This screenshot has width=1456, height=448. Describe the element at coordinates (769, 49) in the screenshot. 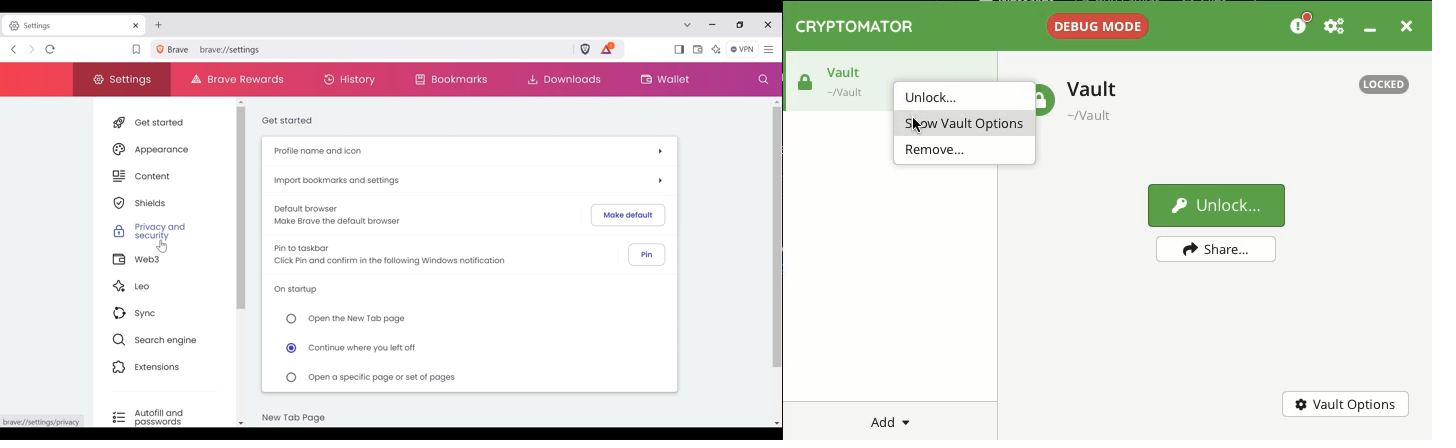

I see `Customize and Control` at that location.